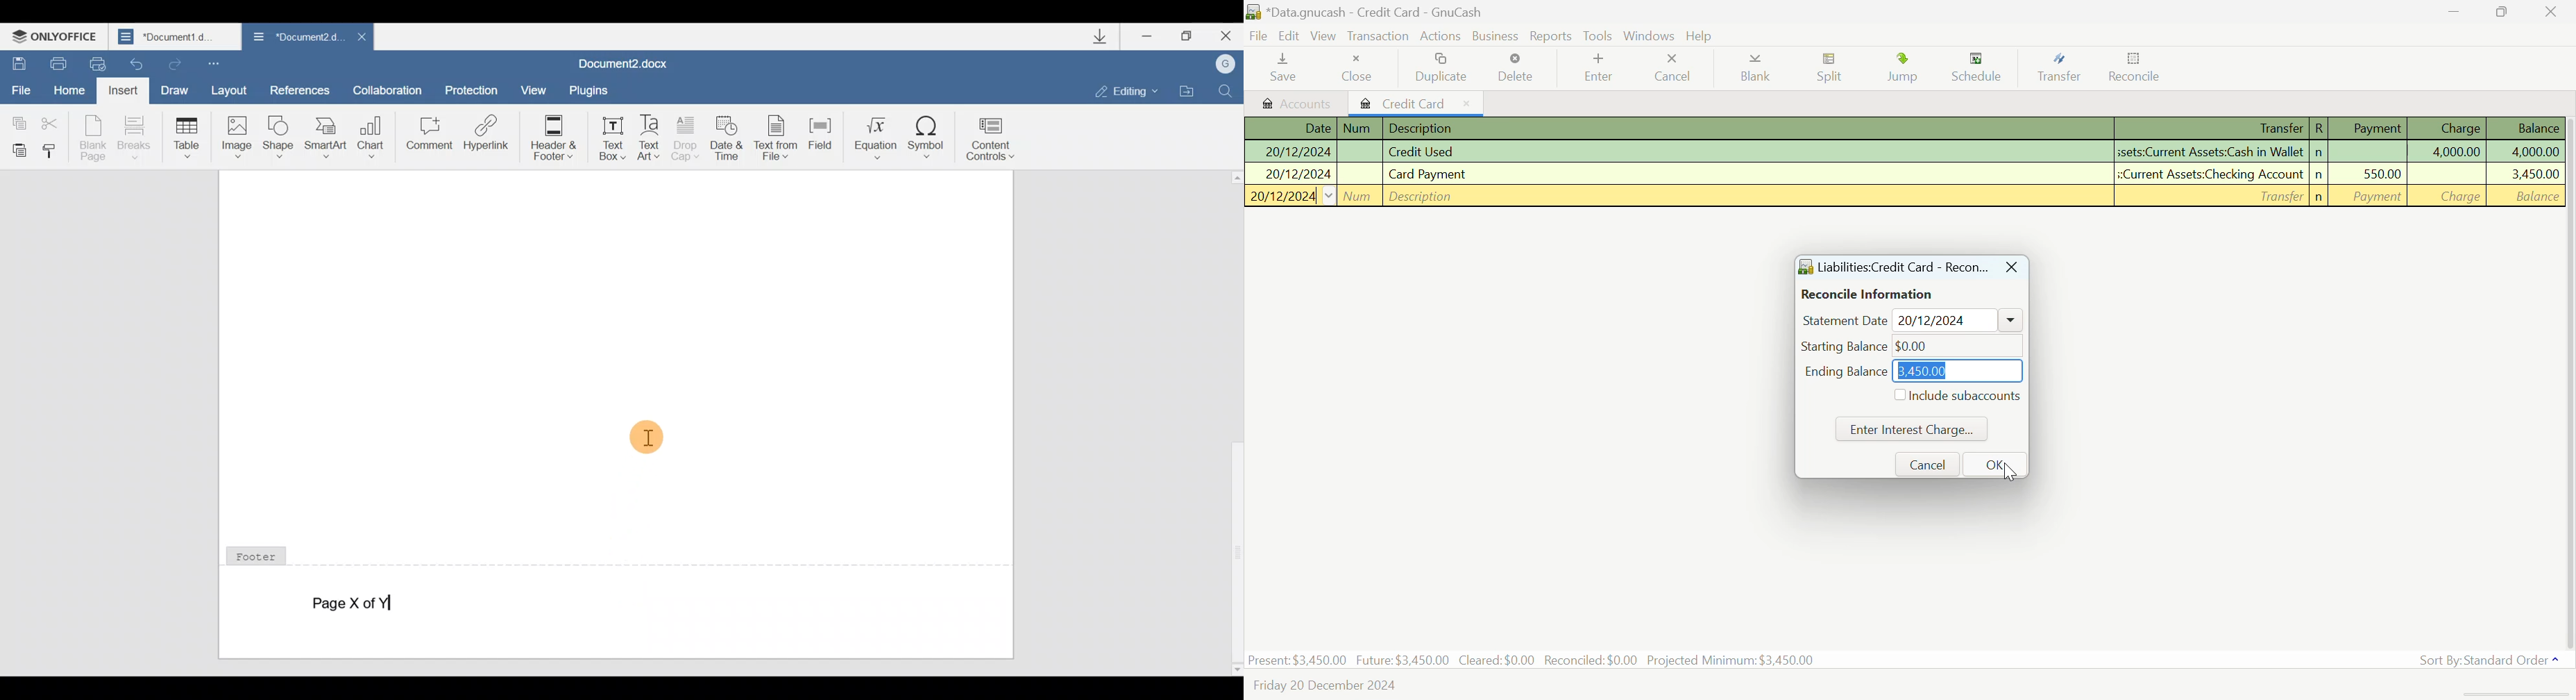 The image size is (2576, 700). What do you see at coordinates (931, 132) in the screenshot?
I see `Symbol` at bounding box center [931, 132].